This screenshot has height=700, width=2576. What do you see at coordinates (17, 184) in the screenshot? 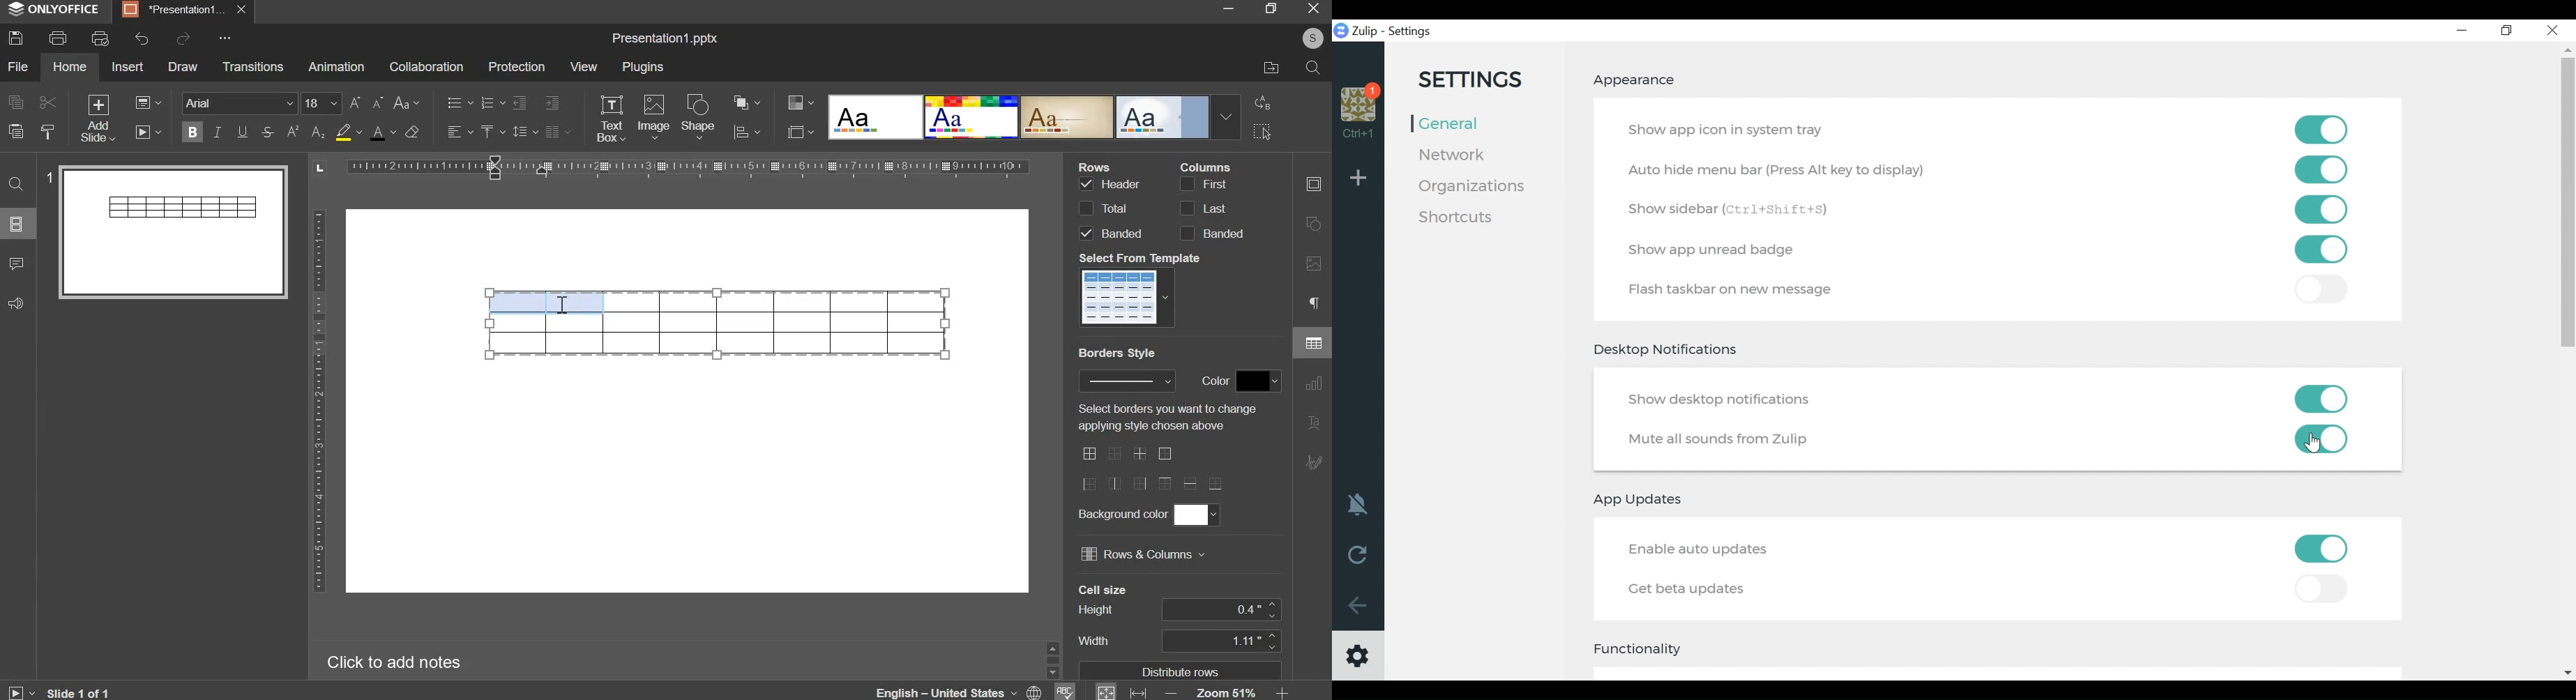
I see `find` at bounding box center [17, 184].